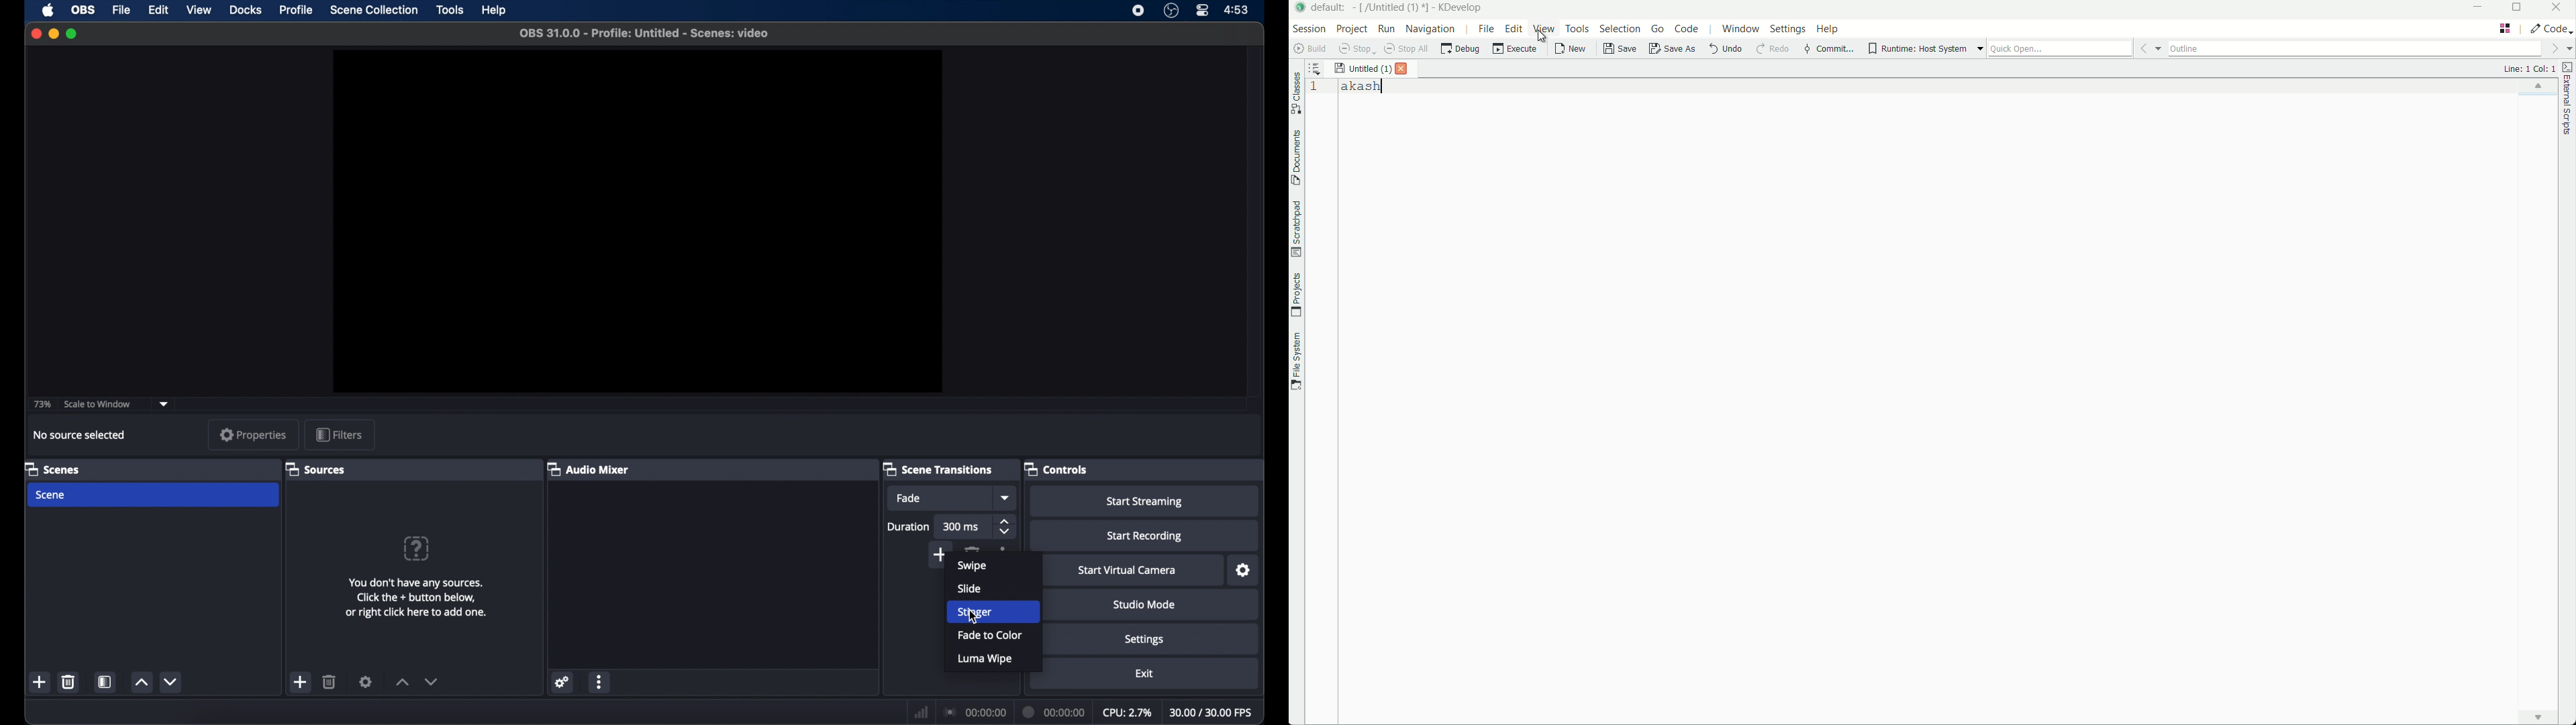 This screenshot has width=2576, height=728. What do you see at coordinates (299, 682) in the screenshot?
I see `add` at bounding box center [299, 682].